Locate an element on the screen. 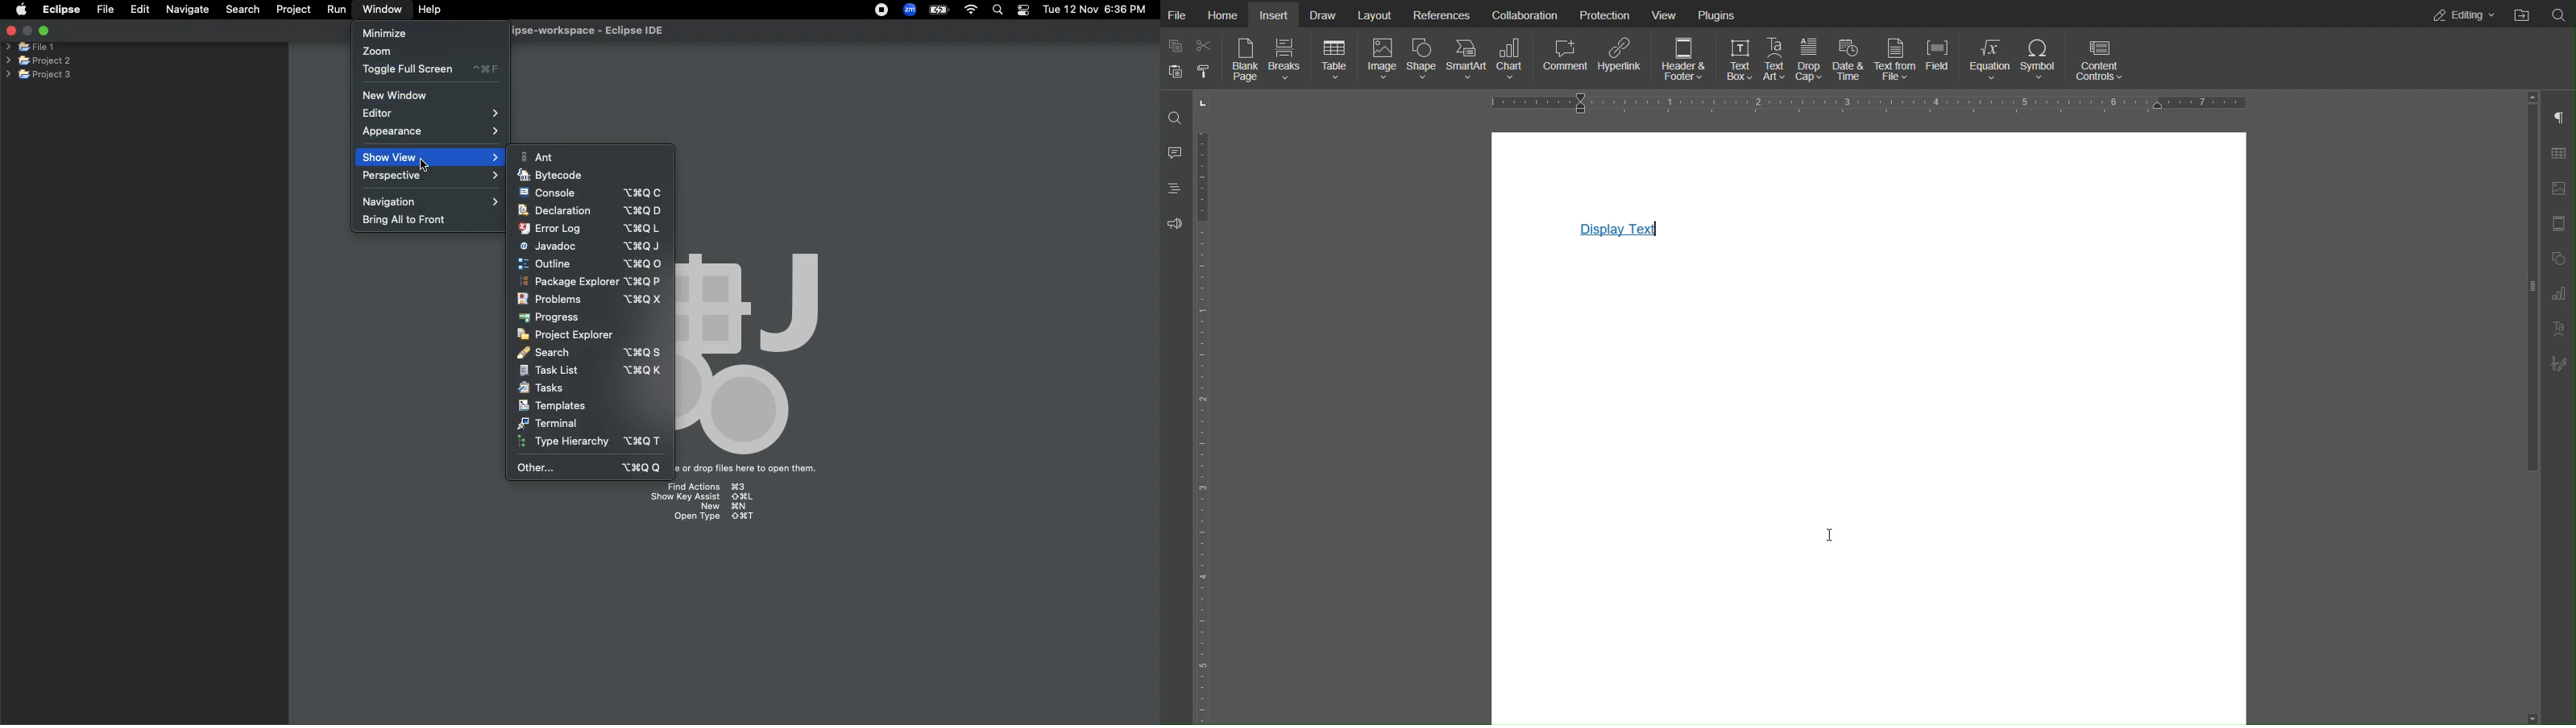 The width and height of the screenshot is (2576, 728). Console is located at coordinates (591, 193).